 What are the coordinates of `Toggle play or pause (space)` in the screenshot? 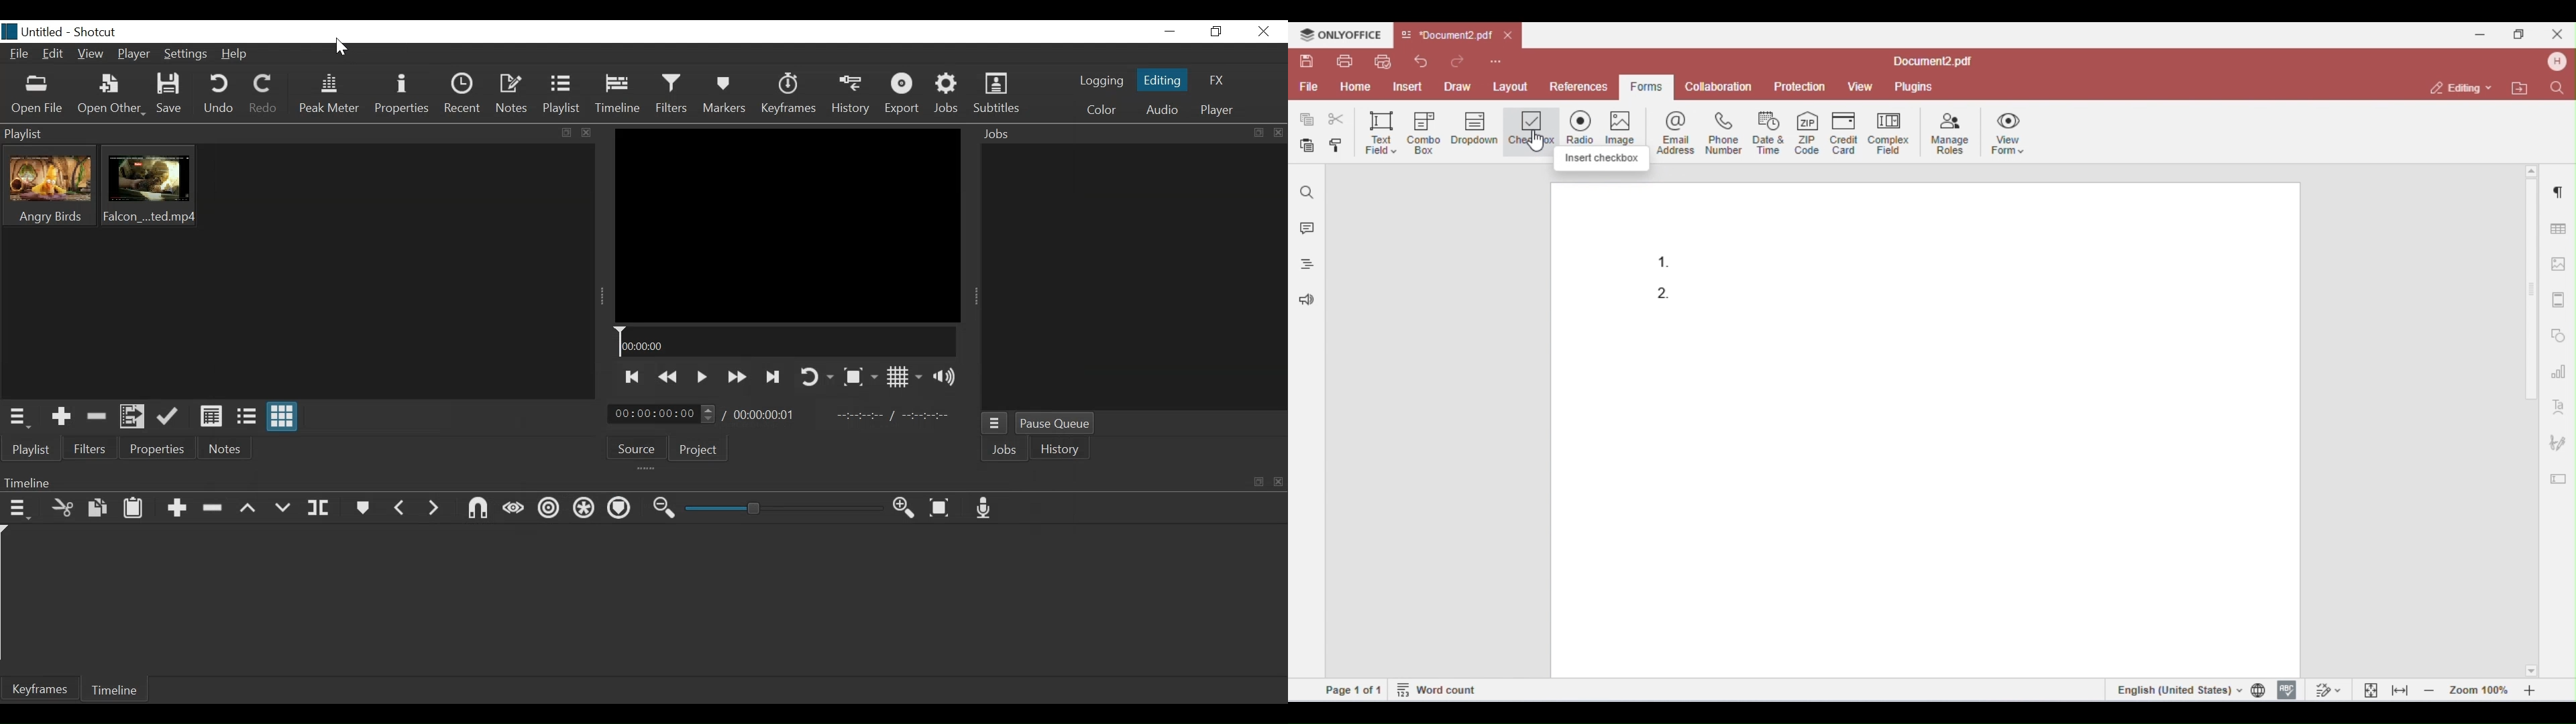 It's located at (702, 377).